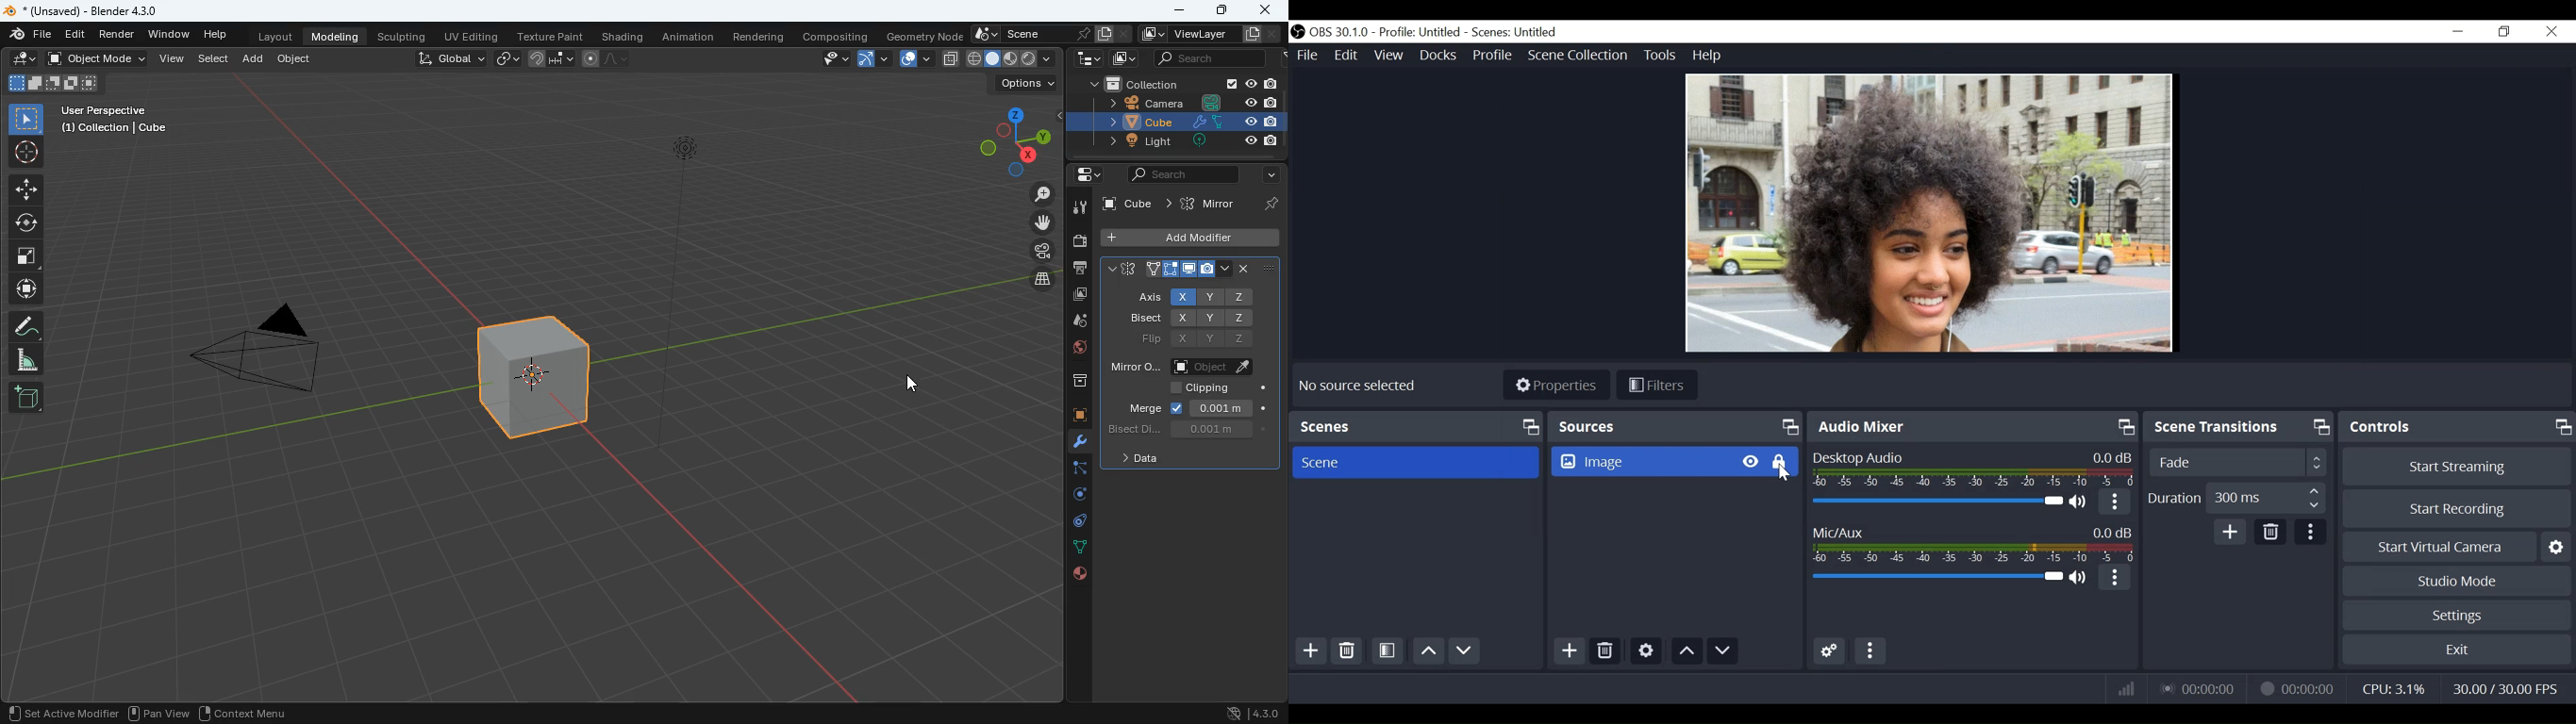  I want to click on , so click(1269, 202).